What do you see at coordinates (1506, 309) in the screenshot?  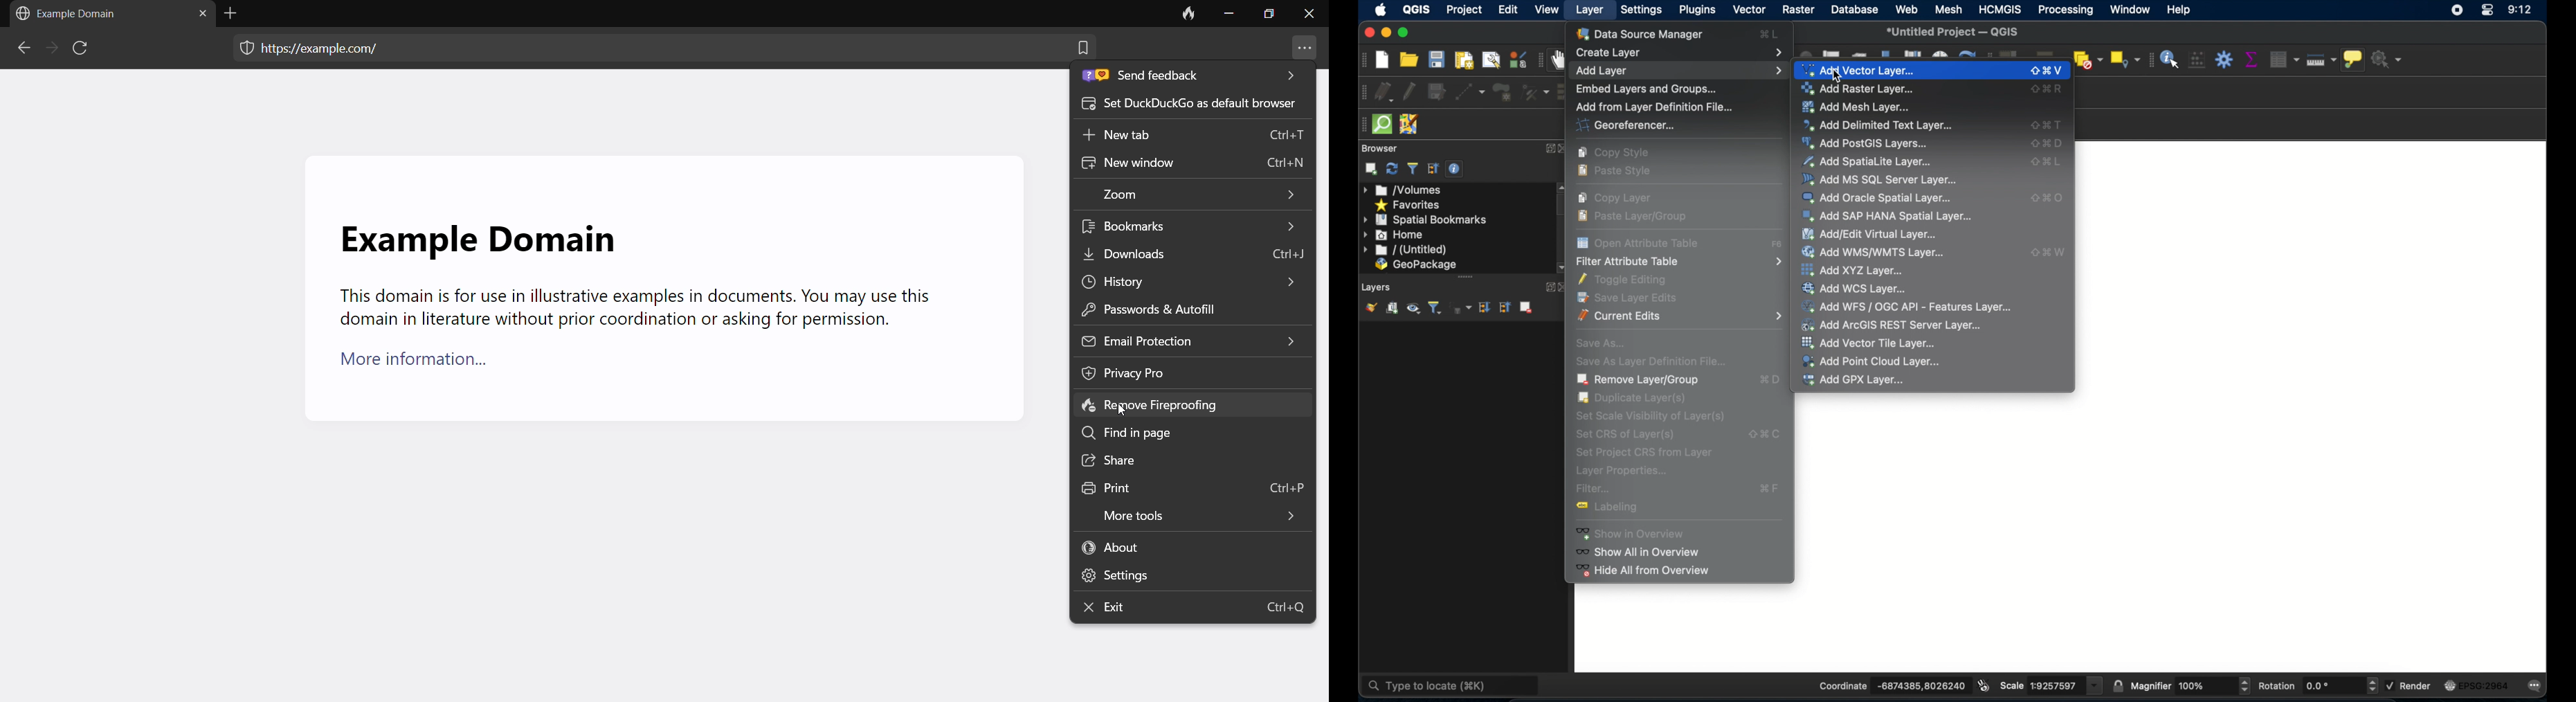 I see `collapse all` at bounding box center [1506, 309].